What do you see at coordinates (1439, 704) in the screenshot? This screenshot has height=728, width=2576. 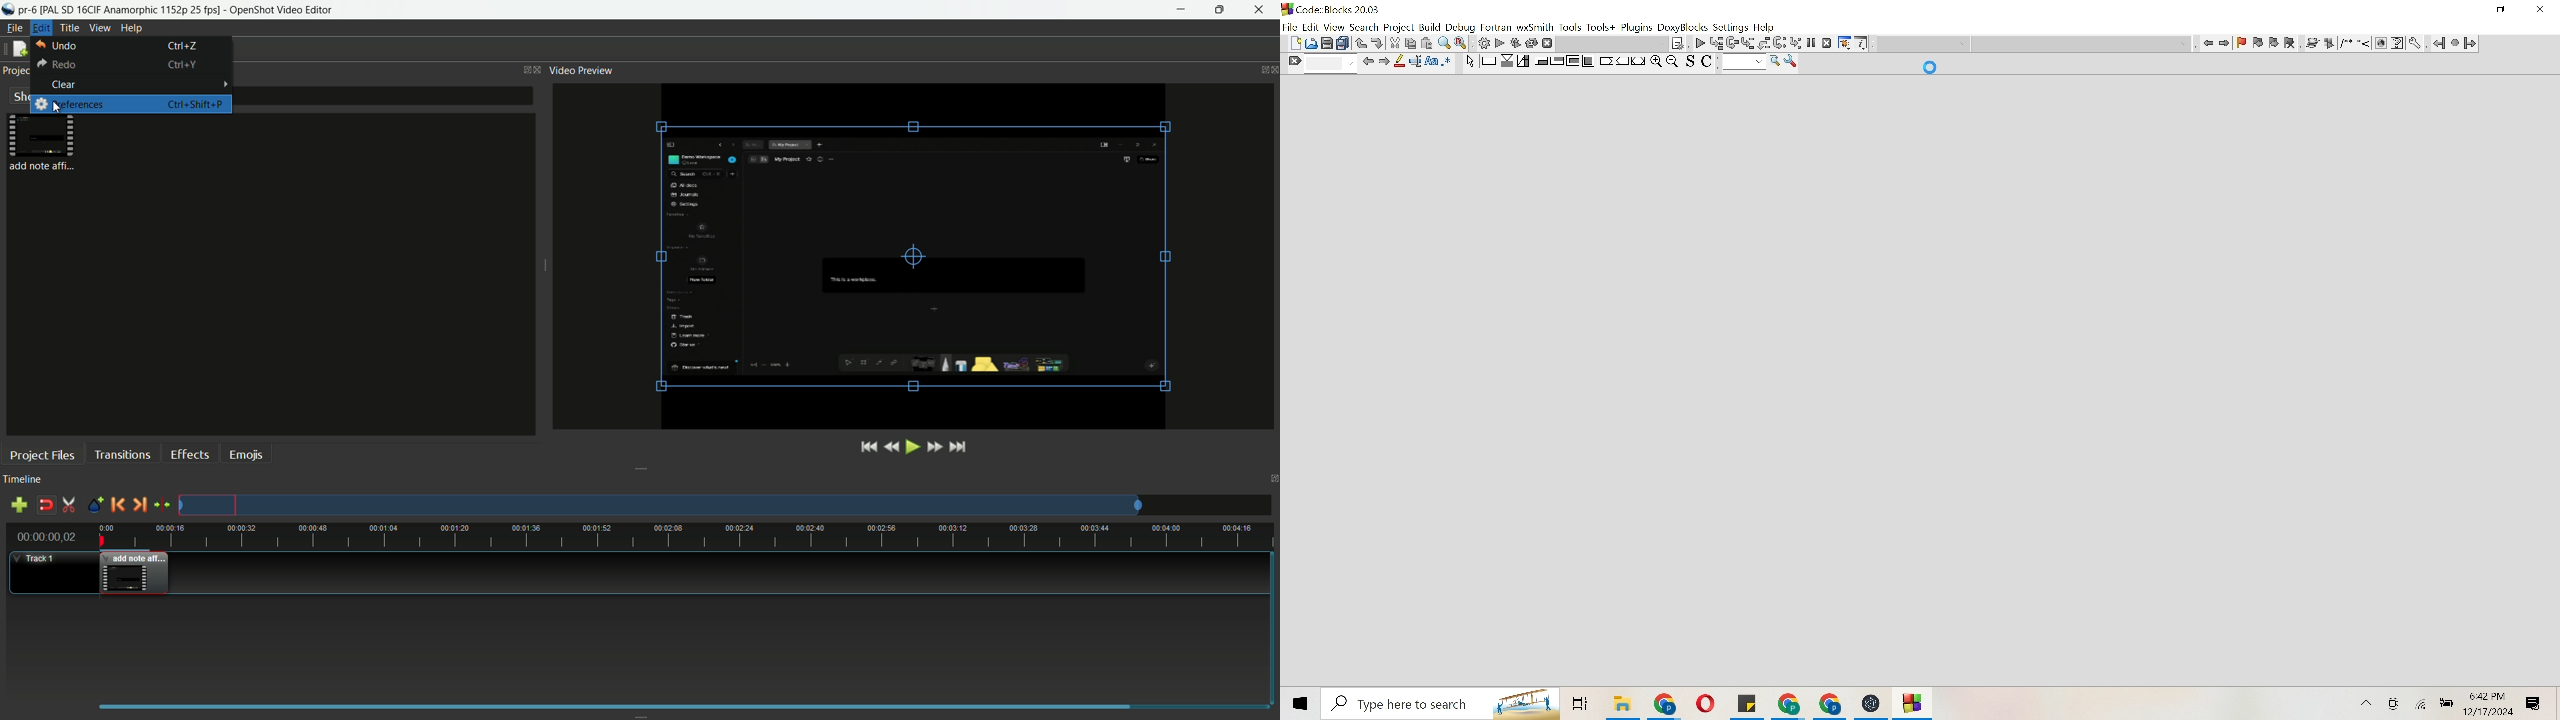 I see `Search bar` at bounding box center [1439, 704].